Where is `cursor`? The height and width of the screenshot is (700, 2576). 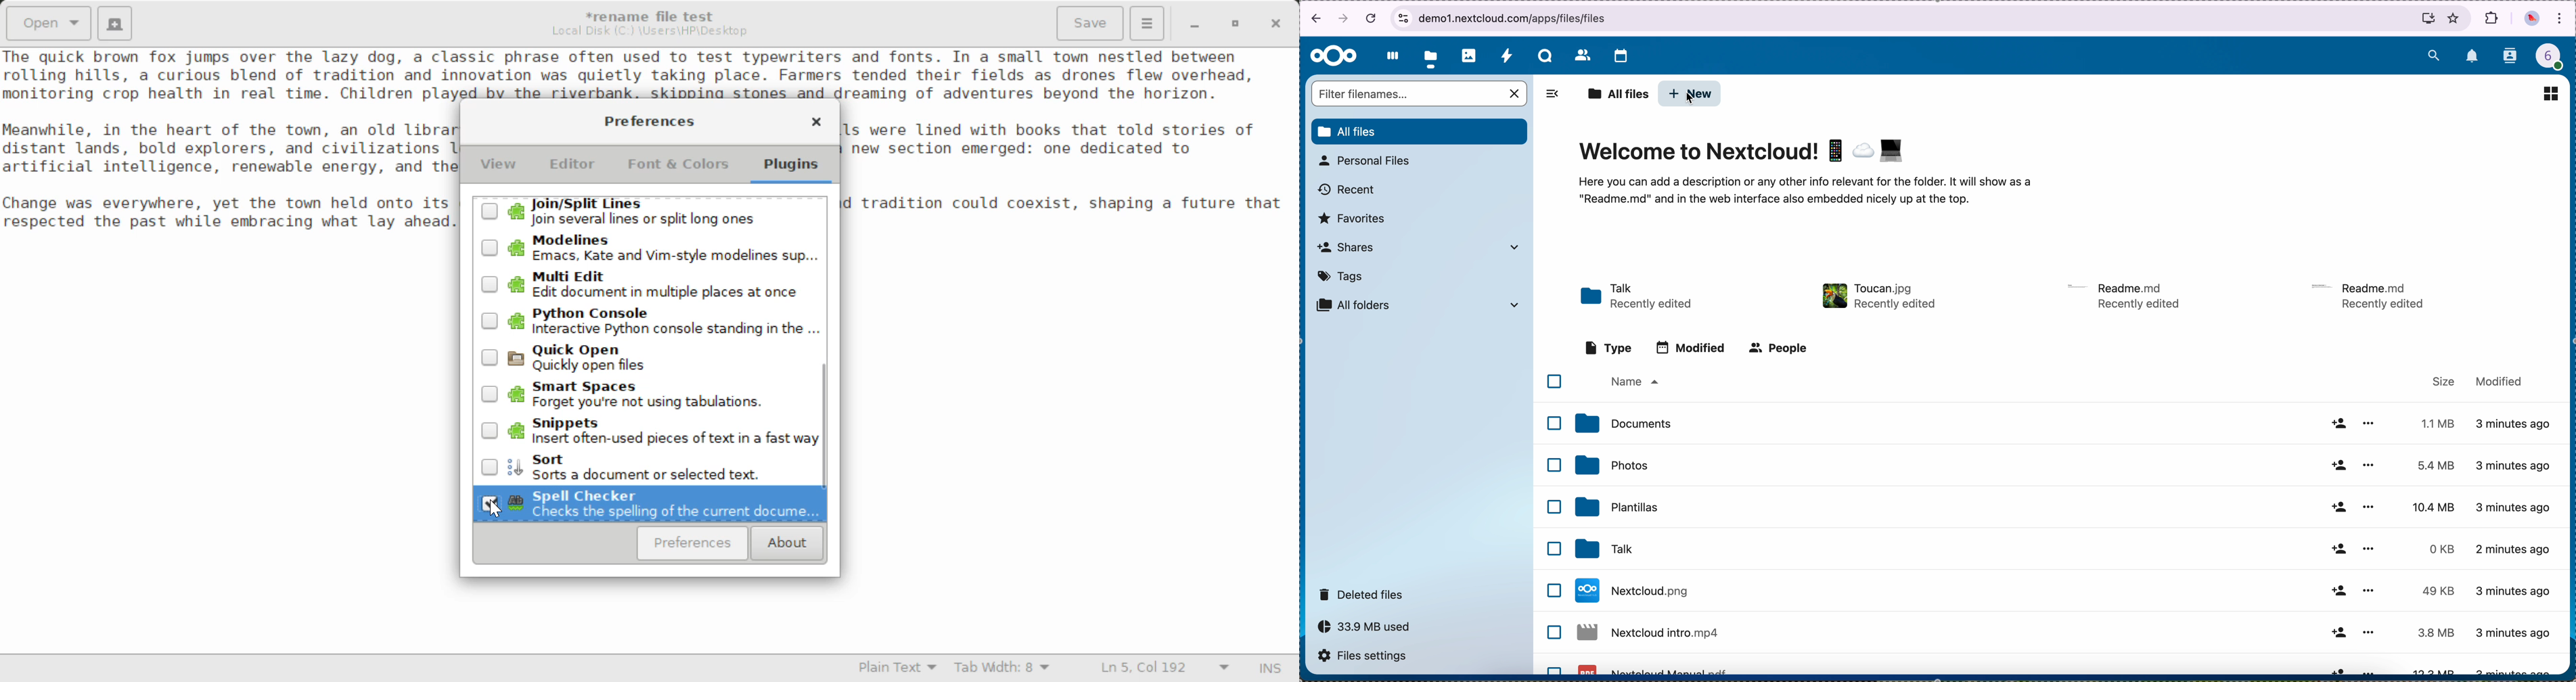
cursor is located at coordinates (1688, 98).